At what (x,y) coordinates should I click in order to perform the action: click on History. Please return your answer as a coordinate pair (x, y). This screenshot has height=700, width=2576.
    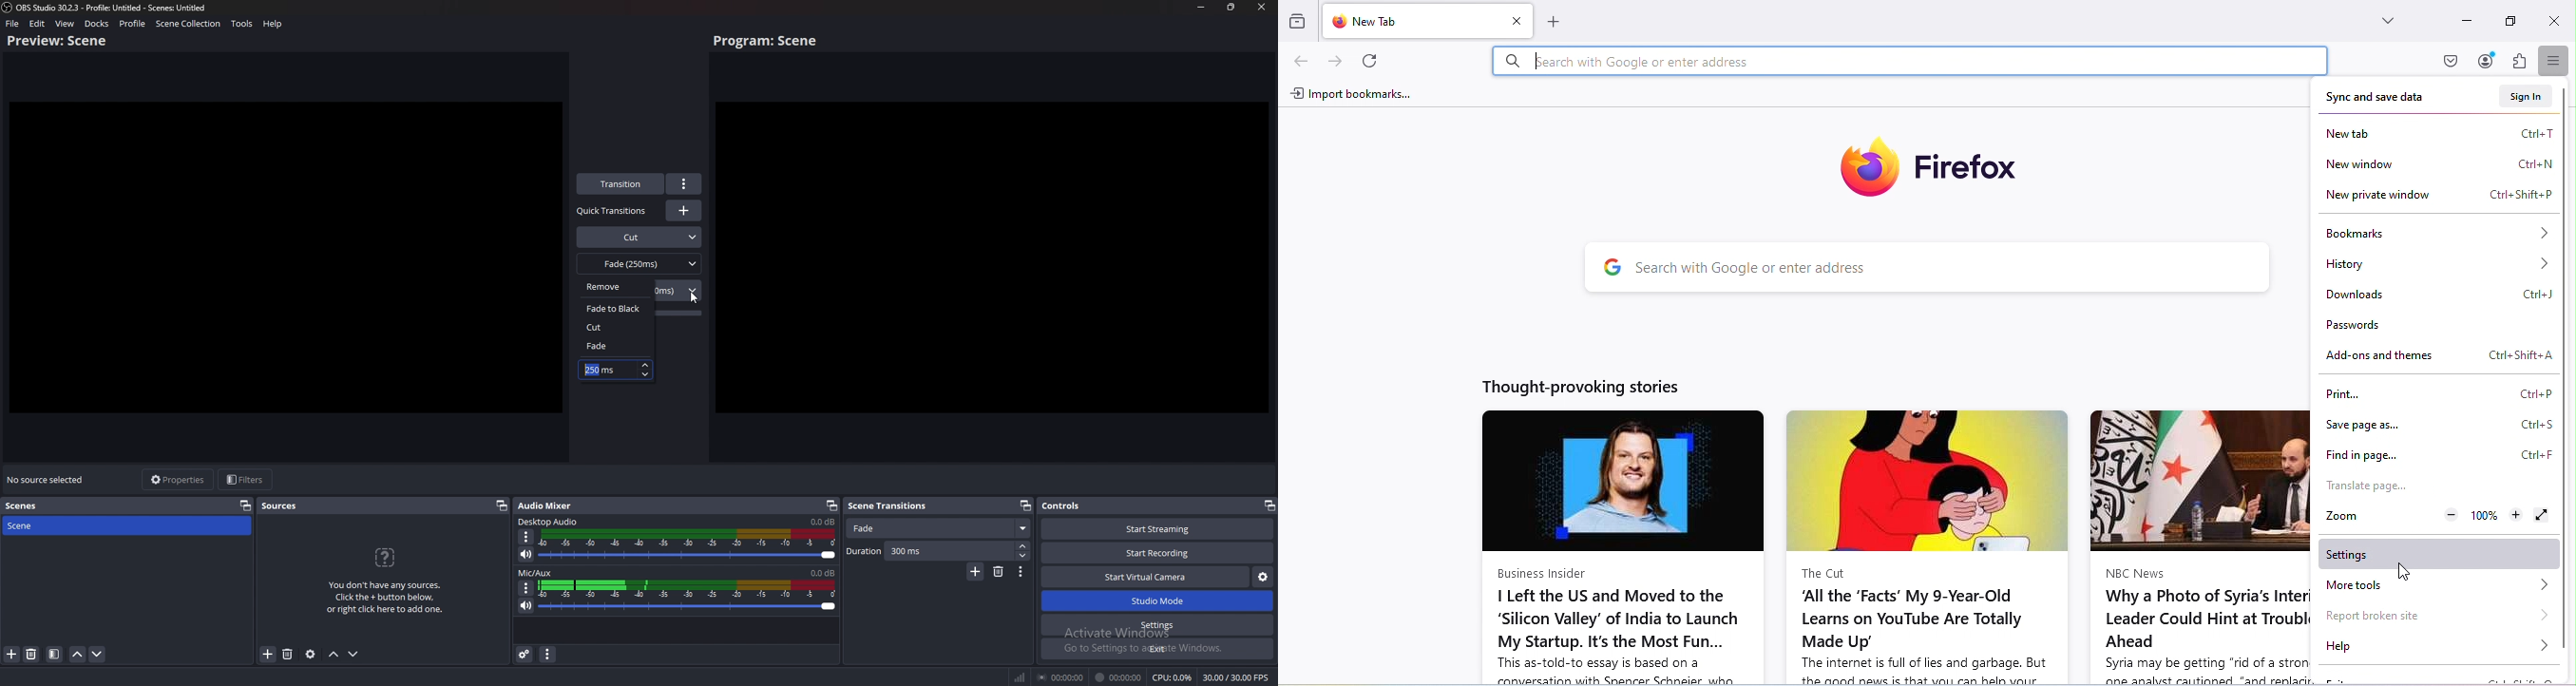
    Looking at the image, I should click on (2436, 263).